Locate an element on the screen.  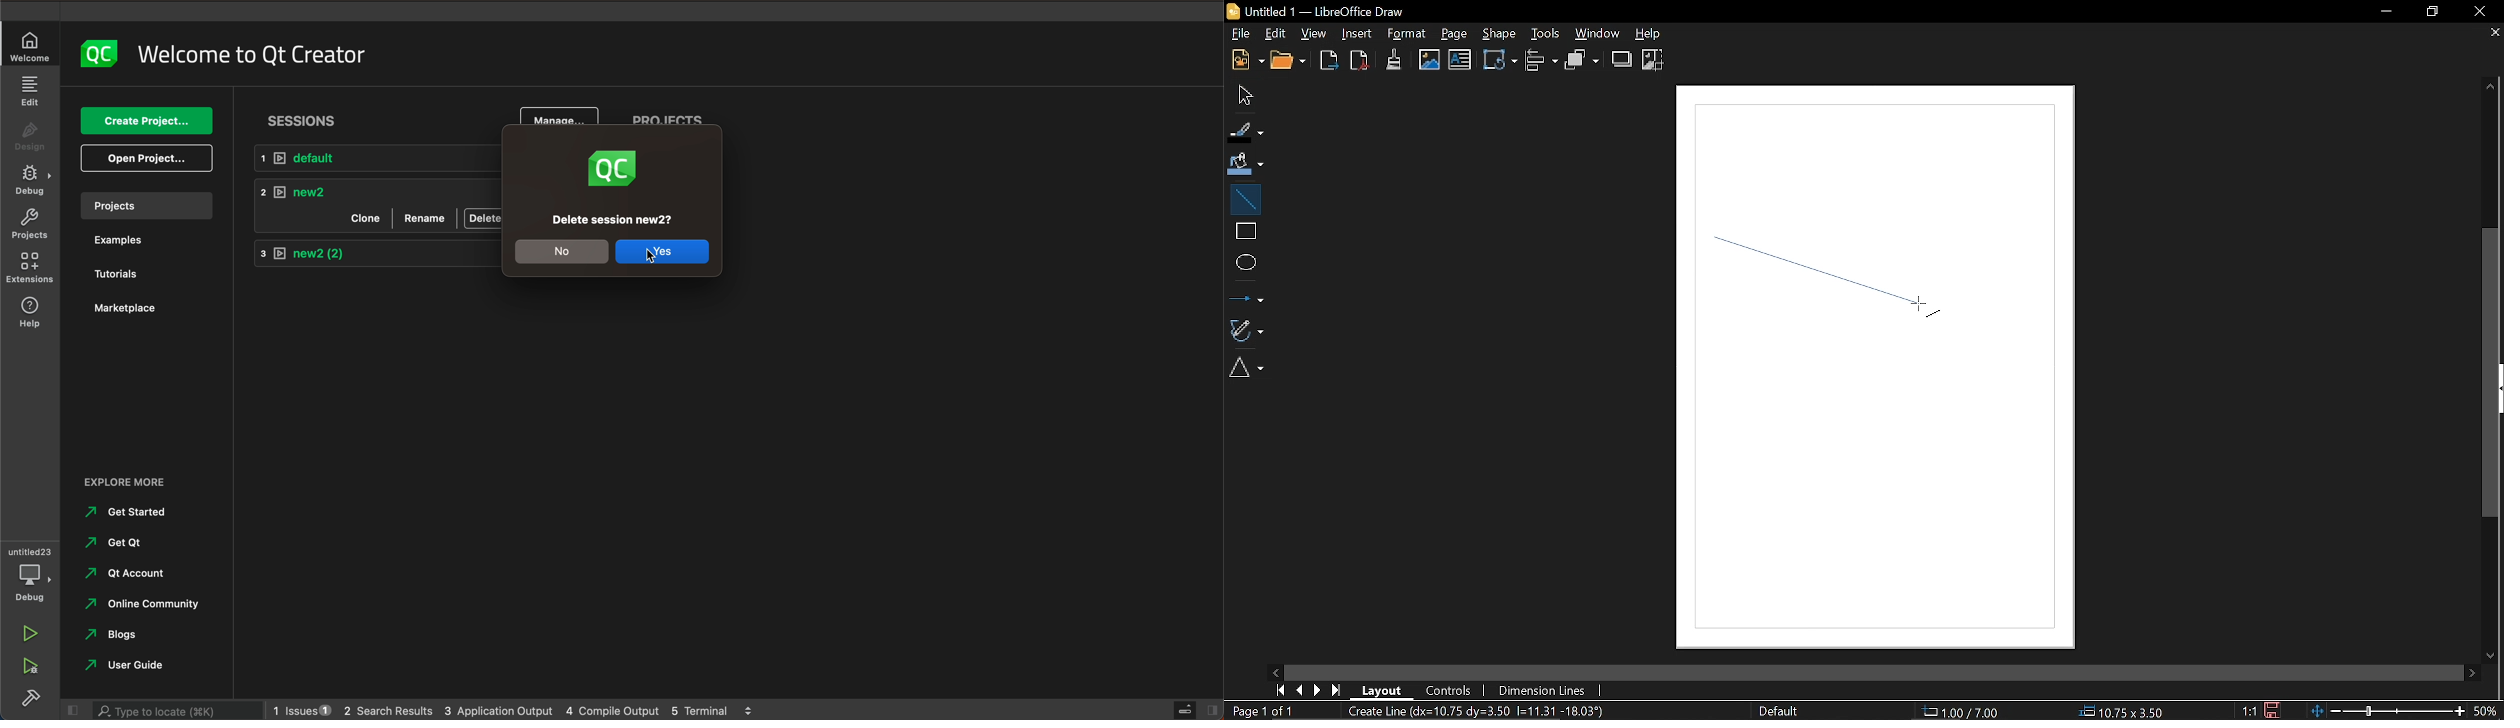
ELlipse is located at coordinates (1245, 262).